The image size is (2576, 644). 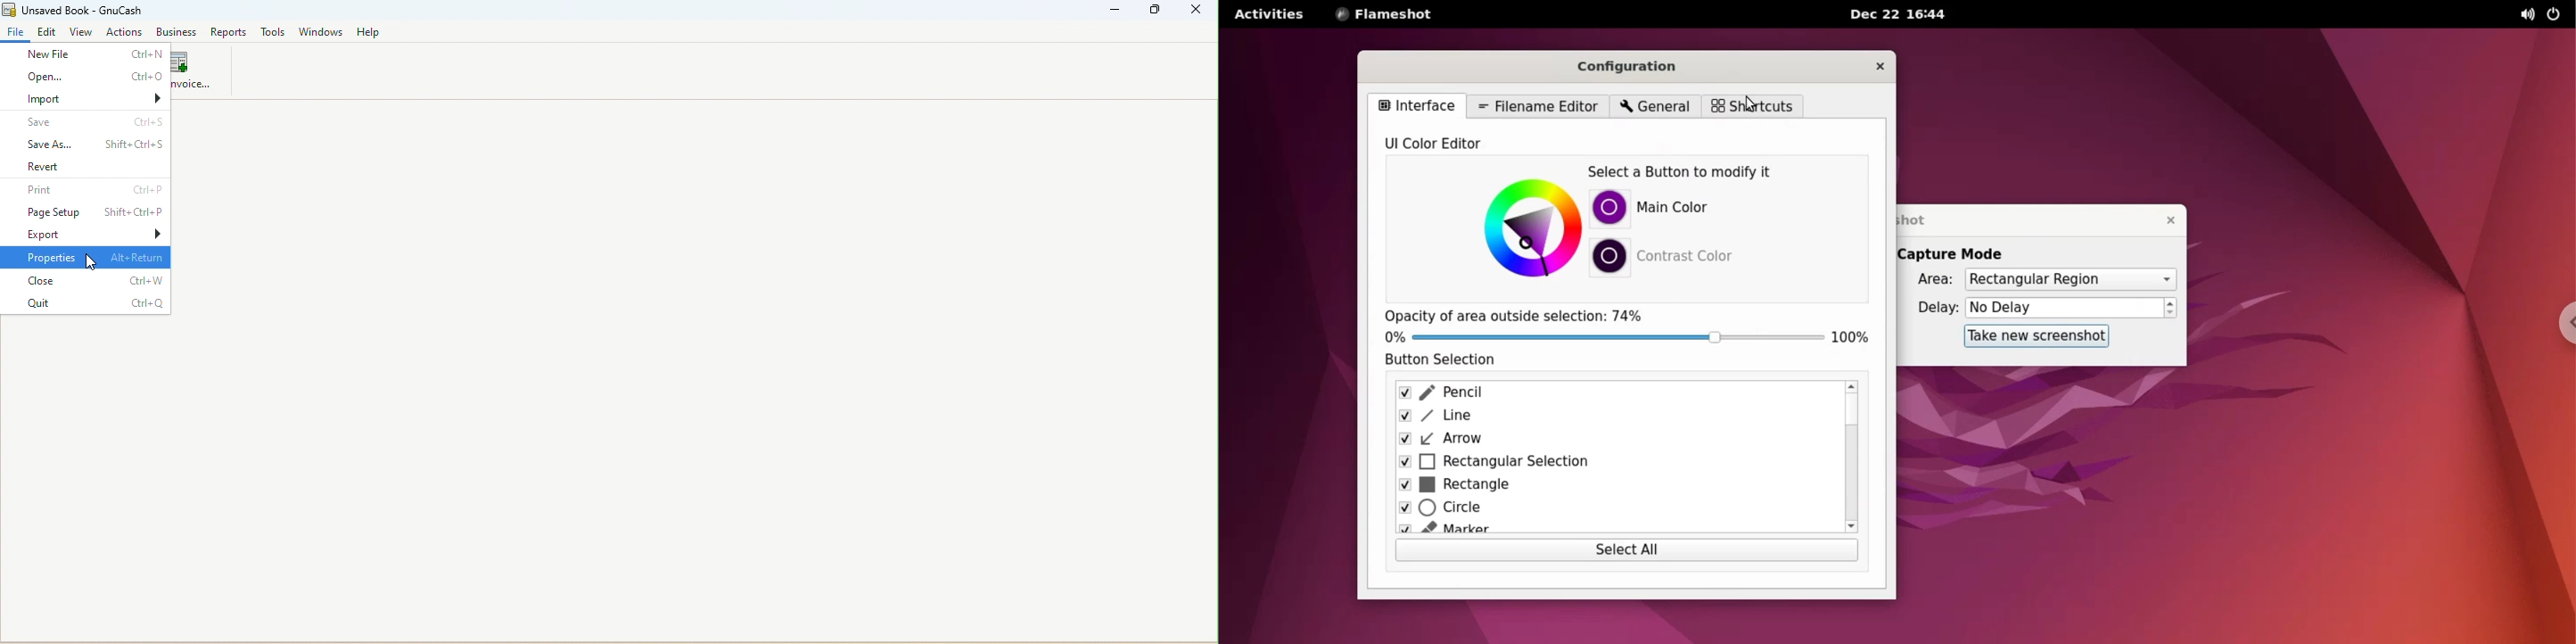 I want to click on general, so click(x=1657, y=108).